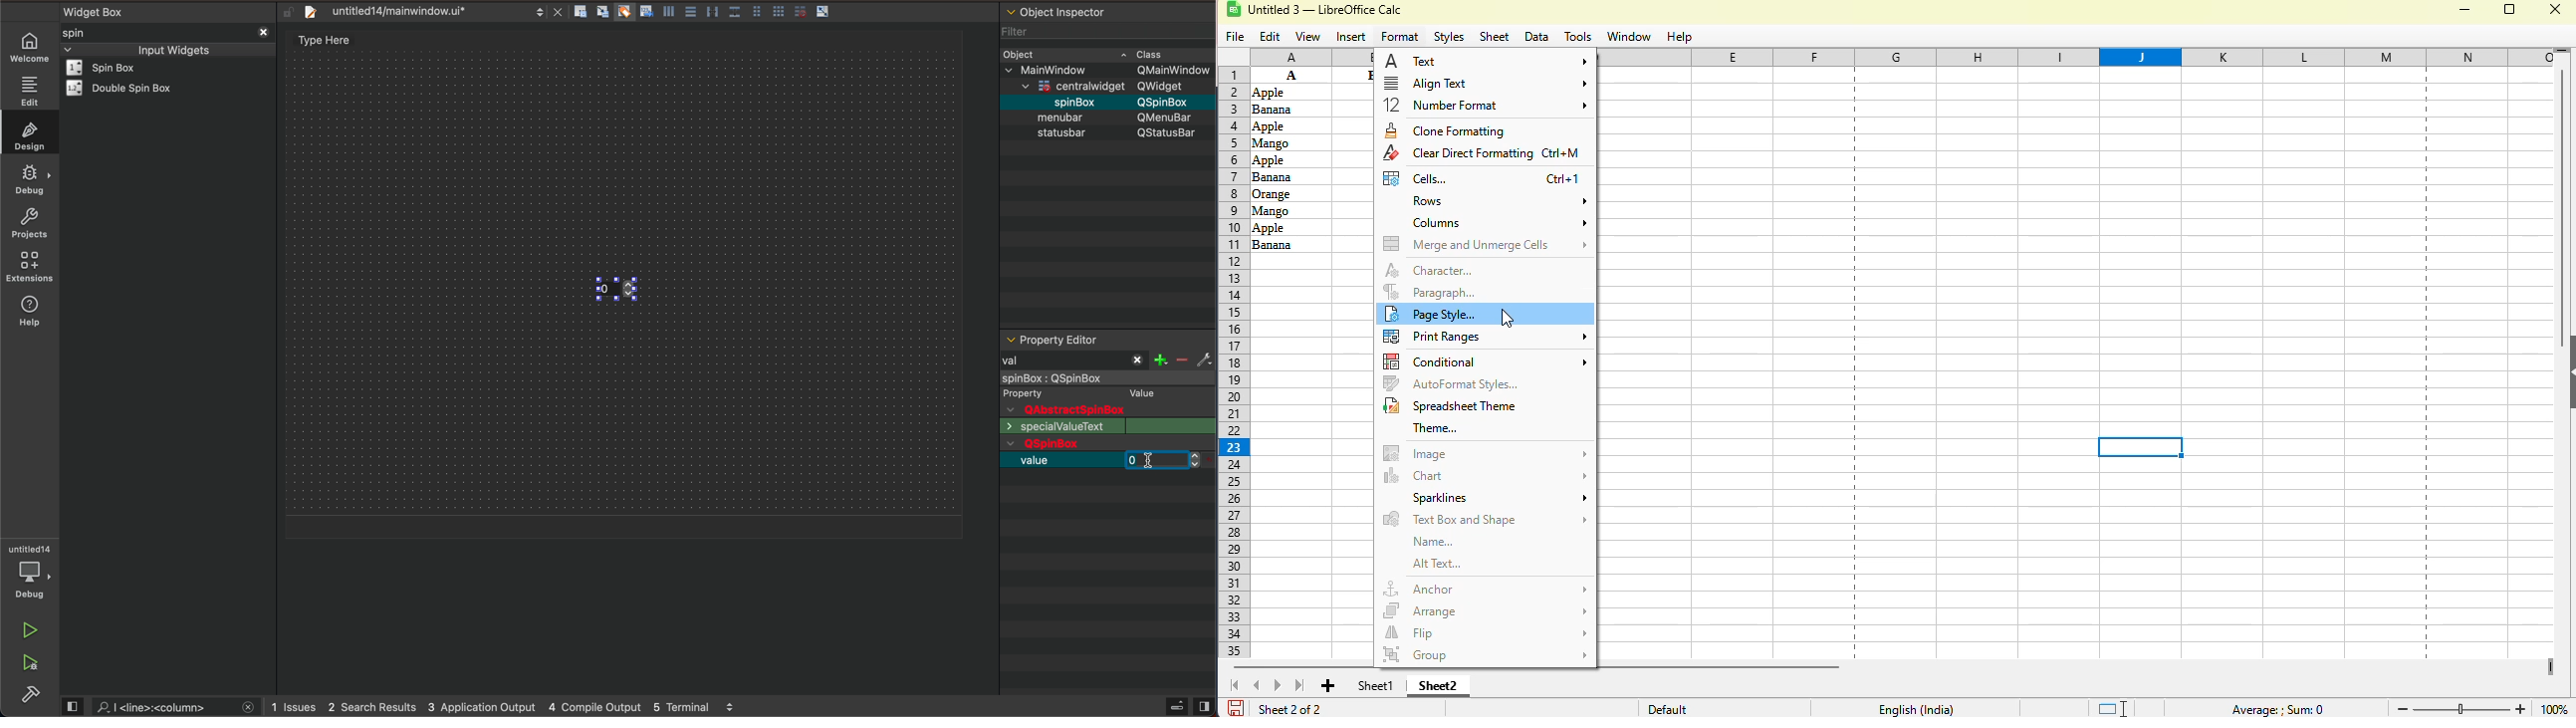  I want to click on horizontal scrollbar, so click(1535, 667).